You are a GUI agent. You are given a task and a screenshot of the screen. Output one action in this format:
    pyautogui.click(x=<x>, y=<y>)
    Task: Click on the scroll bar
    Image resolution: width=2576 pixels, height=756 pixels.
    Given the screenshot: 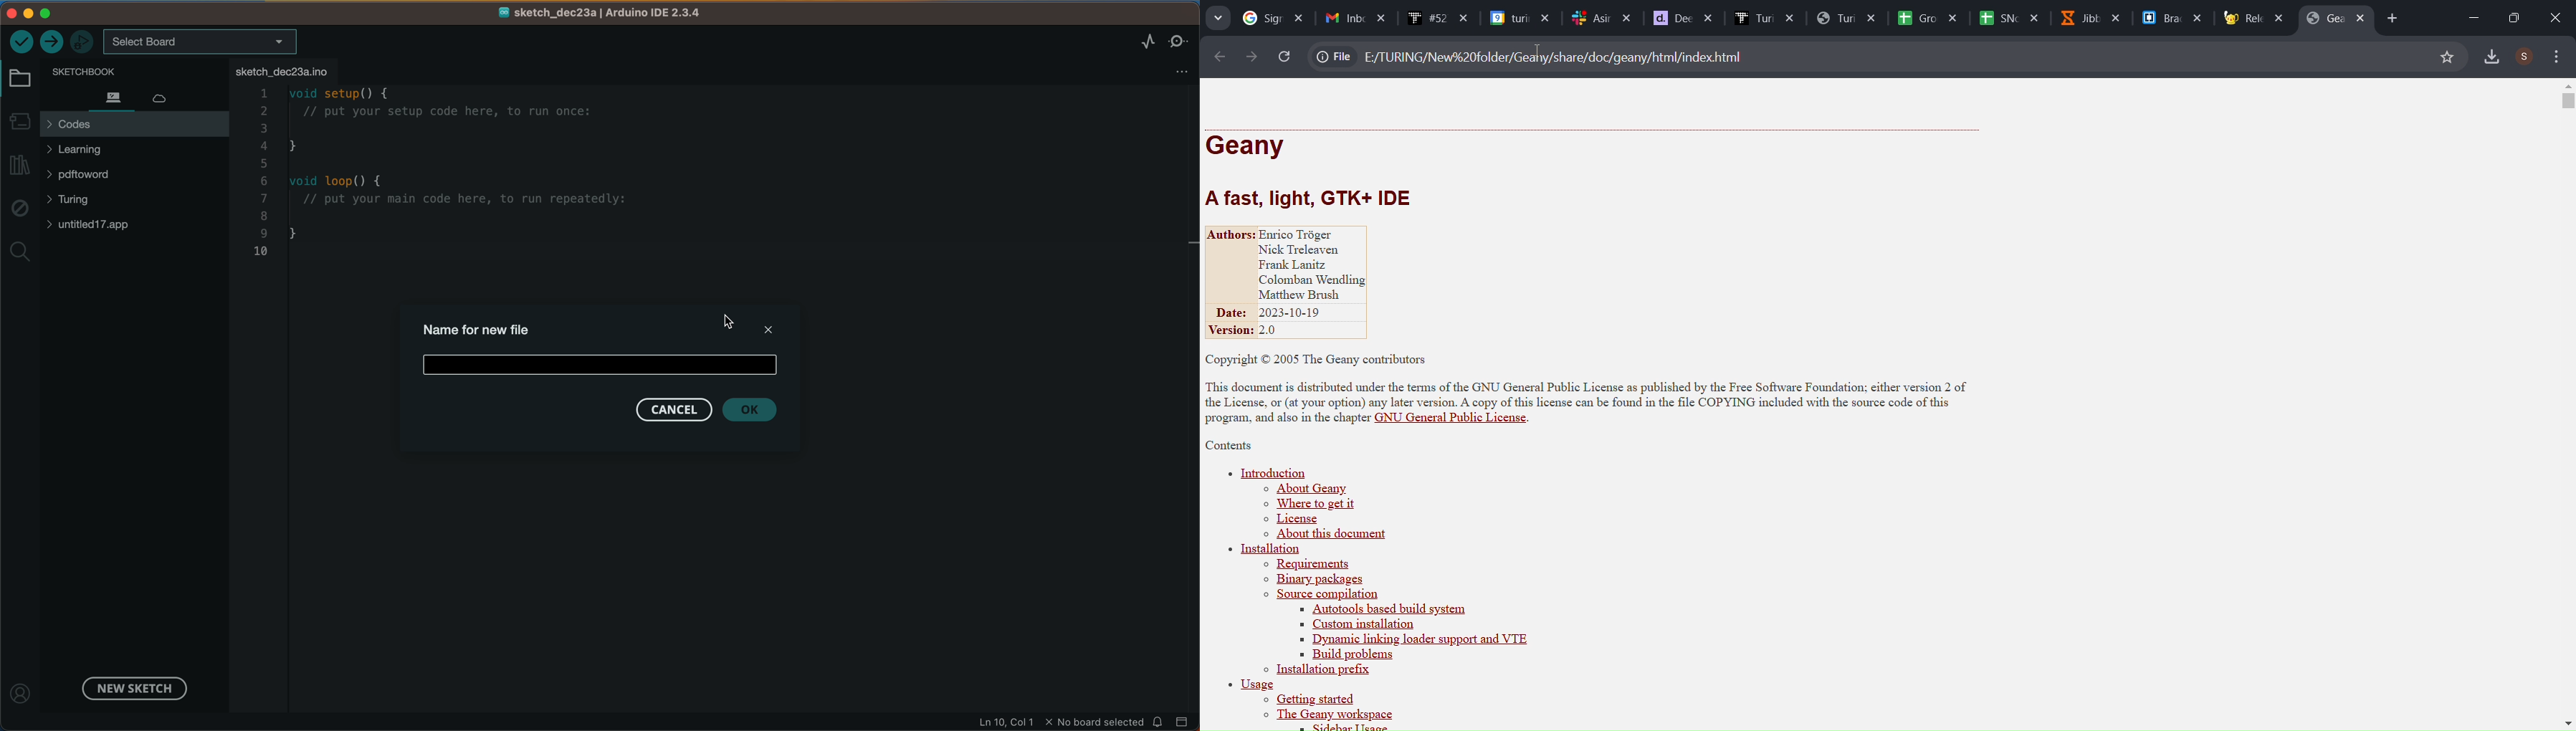 What is the action you would take?
    pyautogui.click(x=2565, y=103)
    